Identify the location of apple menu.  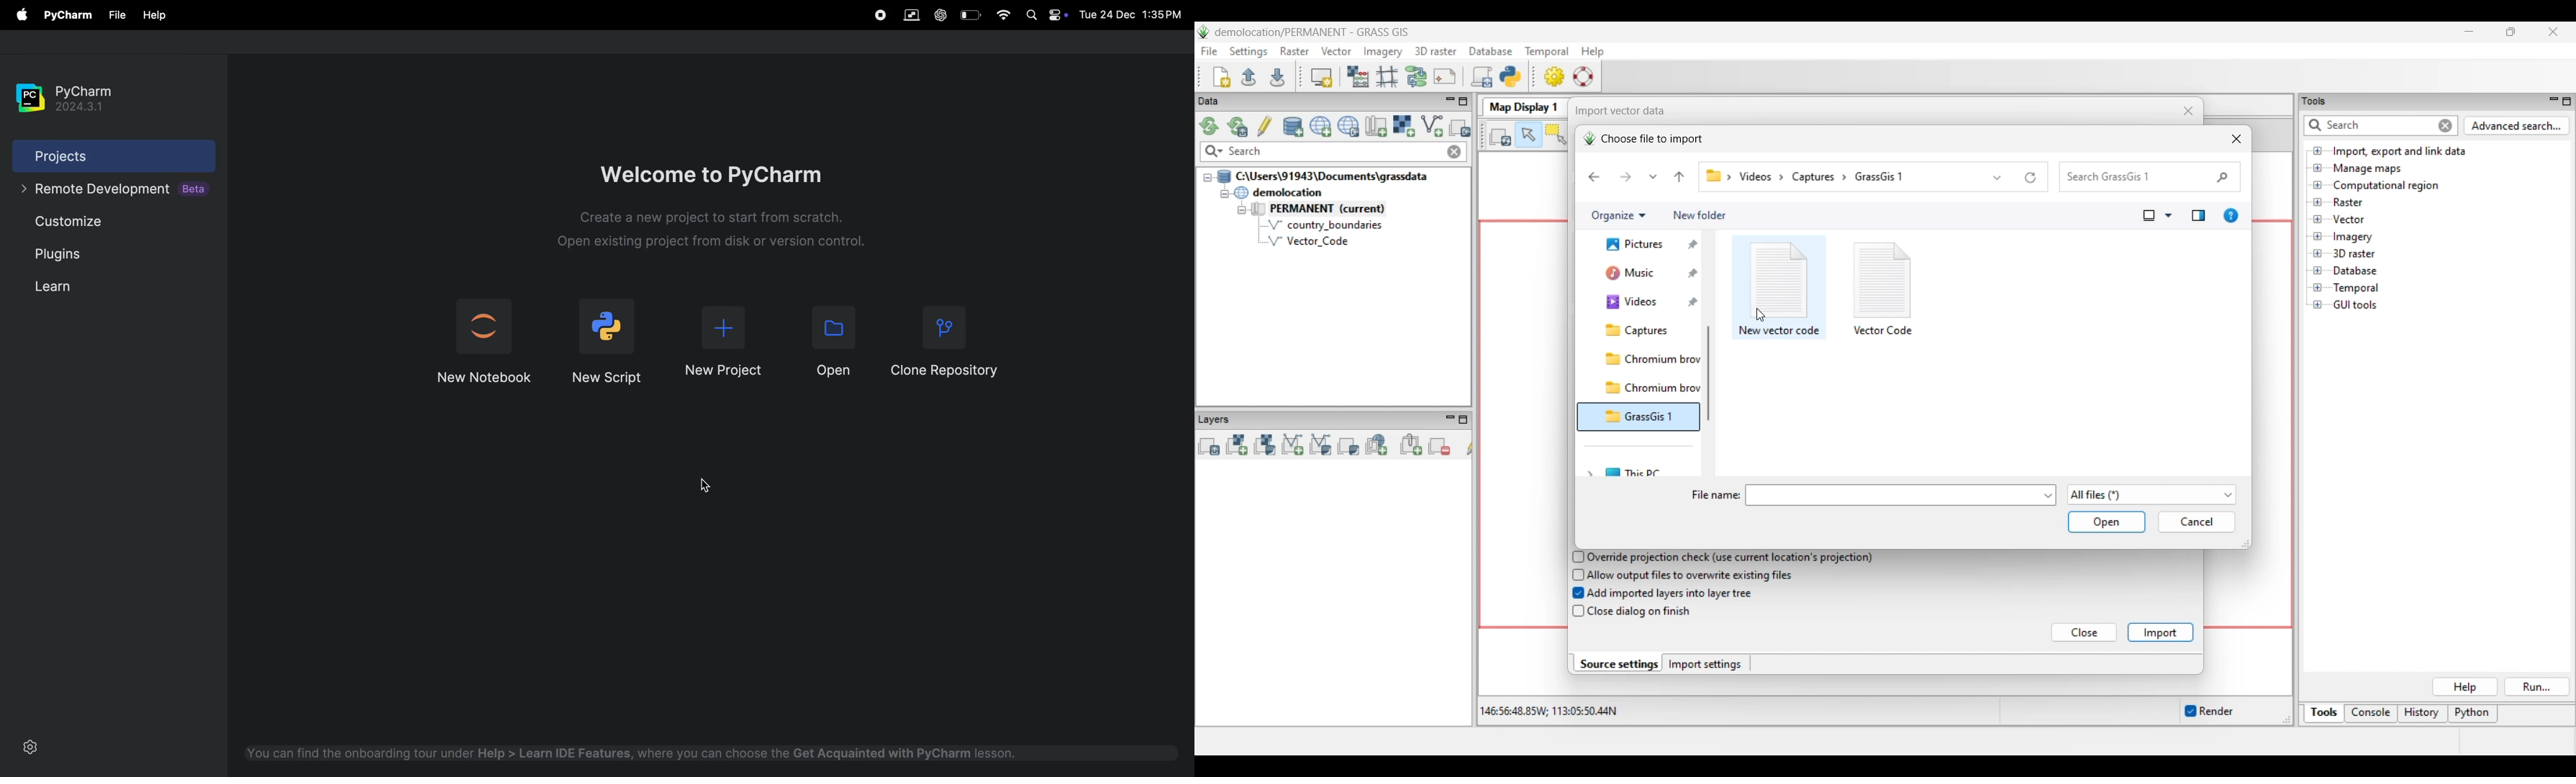
(17, 14).